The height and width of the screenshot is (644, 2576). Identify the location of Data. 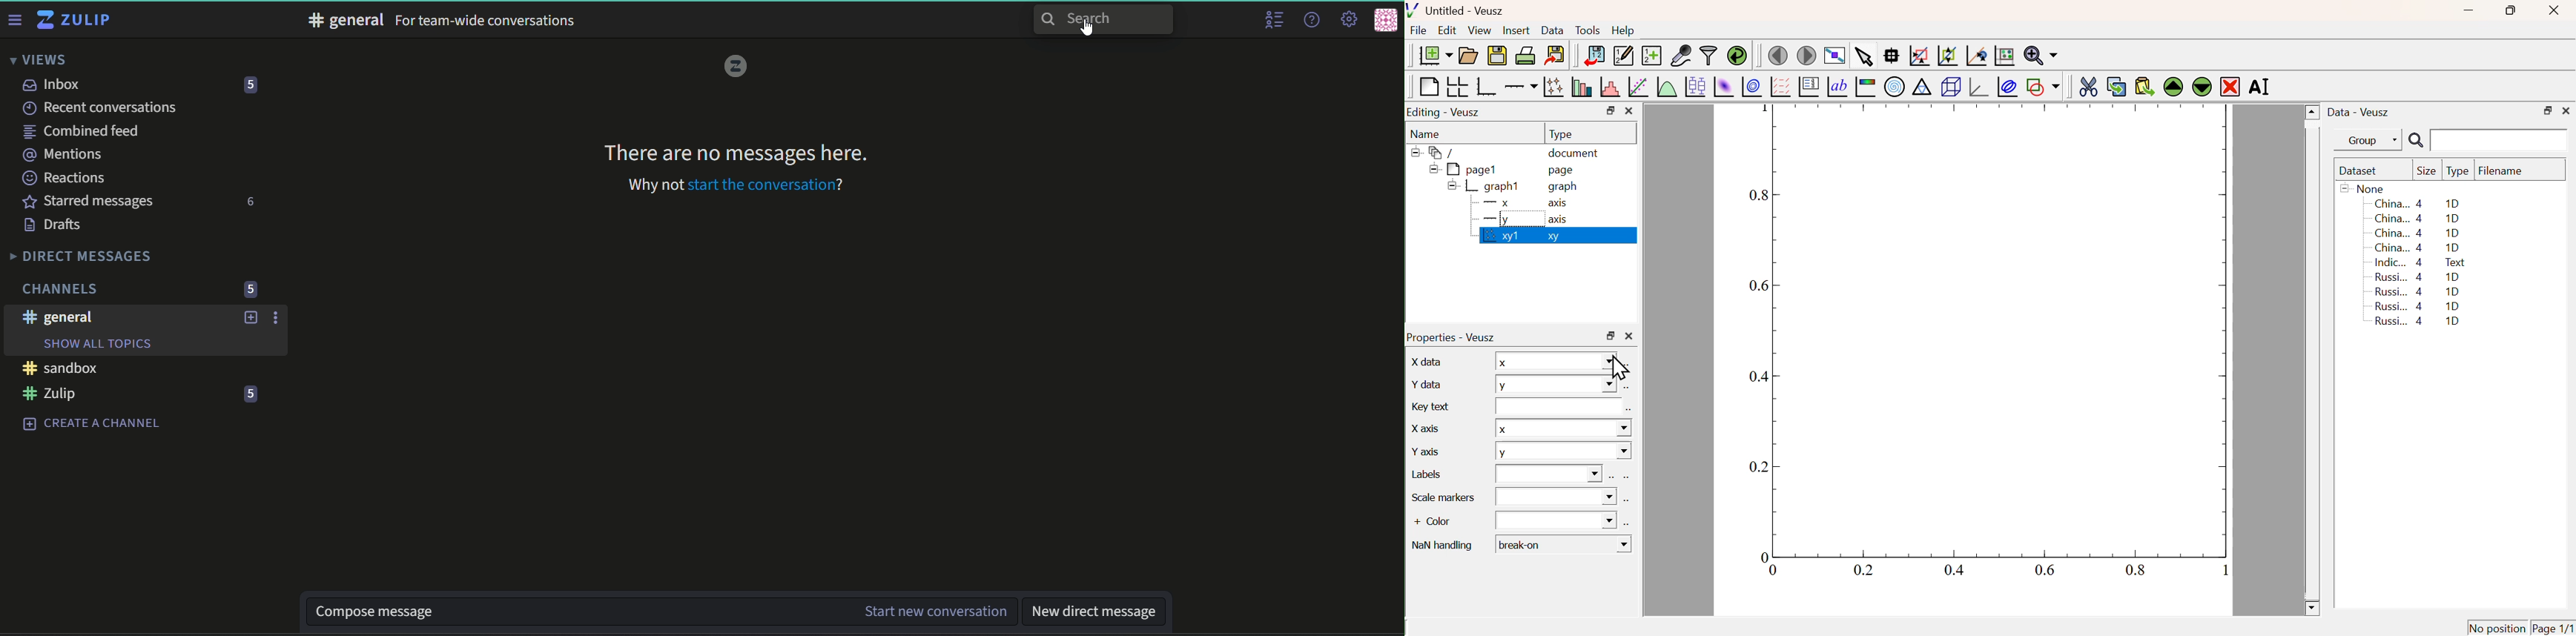
(1552, 30).